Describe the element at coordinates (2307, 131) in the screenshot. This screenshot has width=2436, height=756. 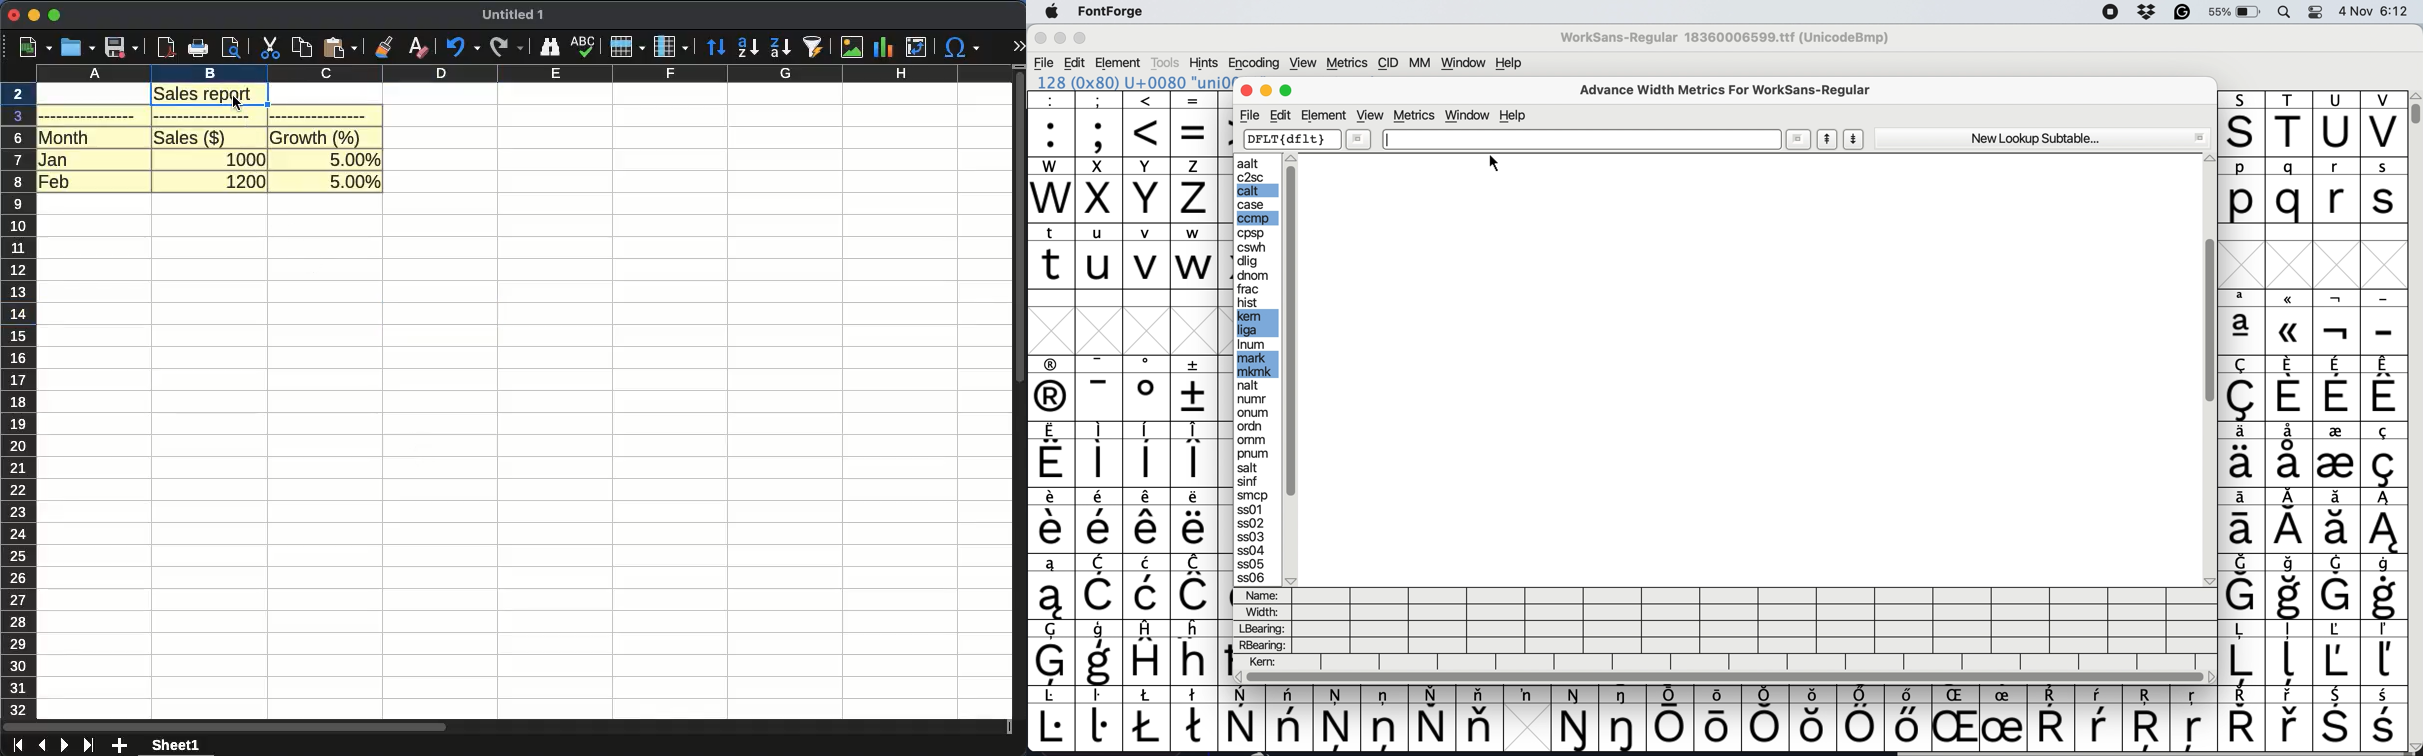
I see `uppercase letters` at that location.